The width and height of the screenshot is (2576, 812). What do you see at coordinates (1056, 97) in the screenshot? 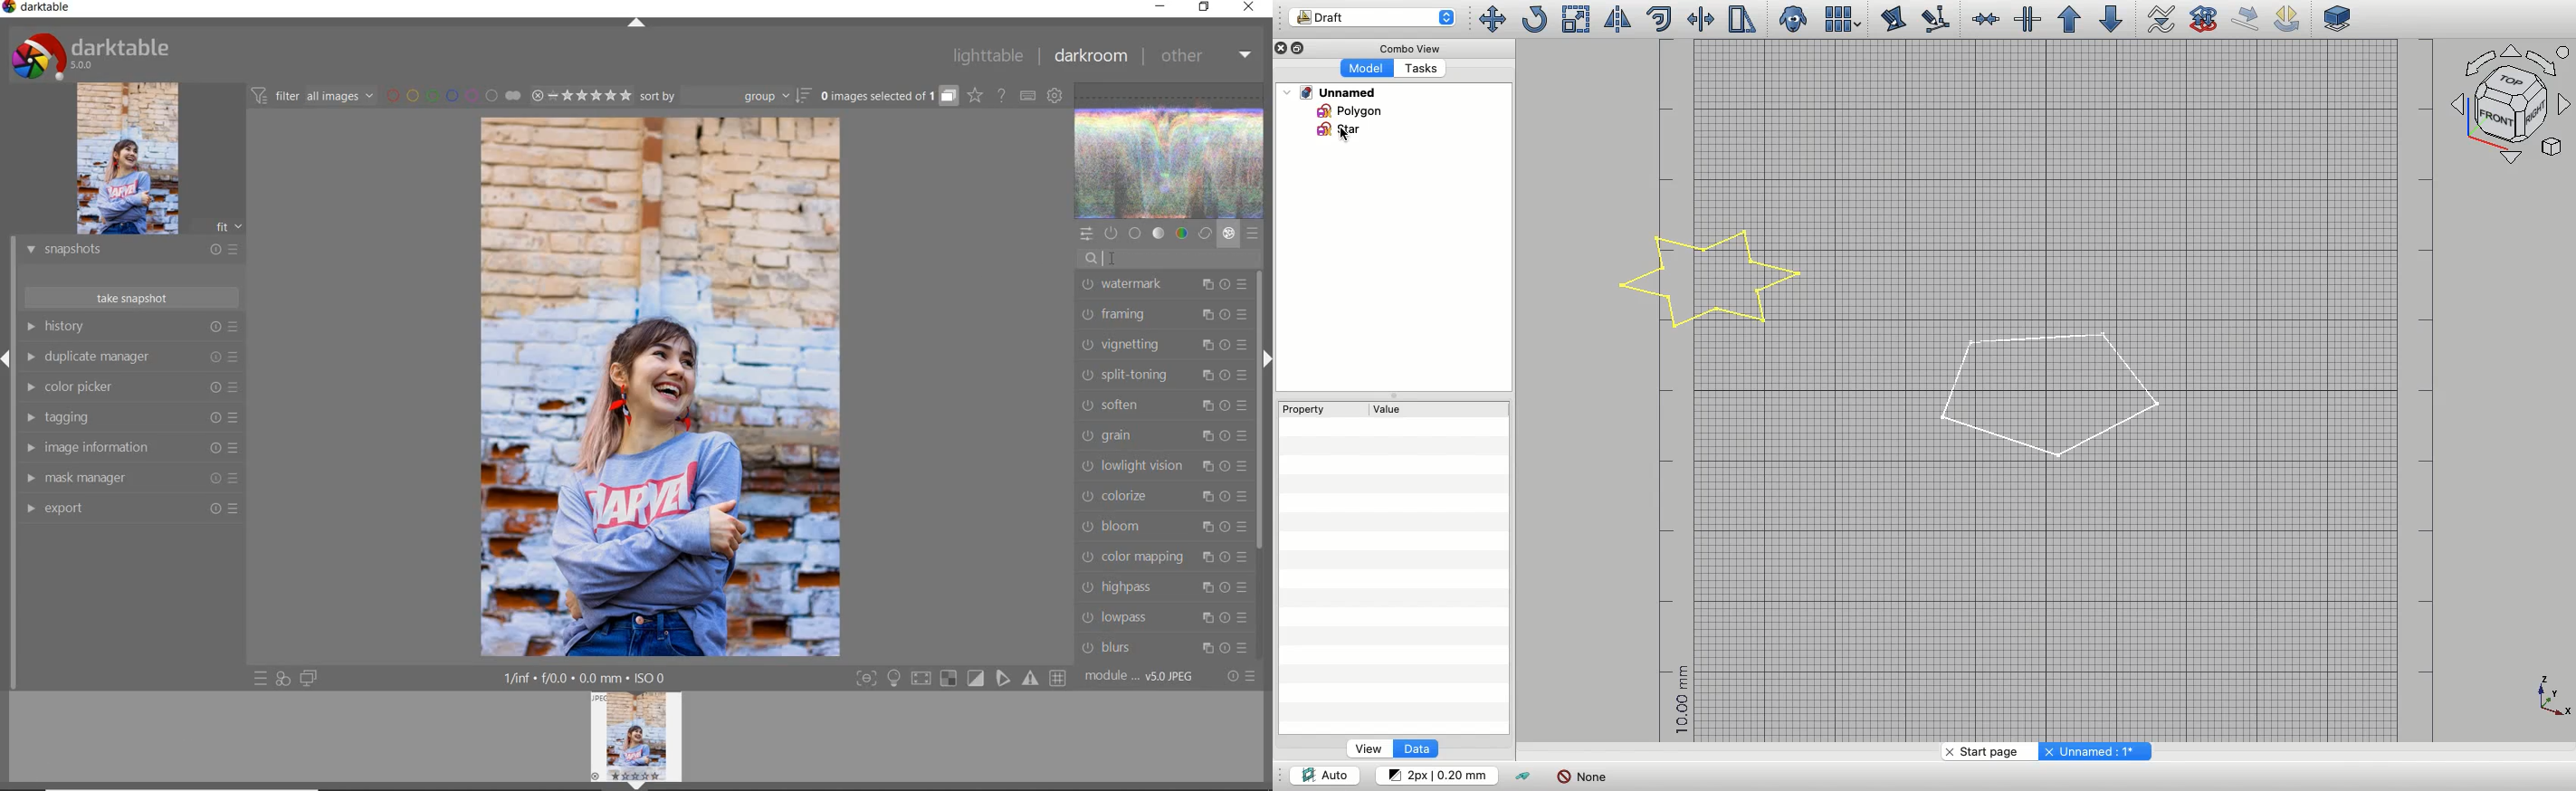
I see `show global preferences` at bounding box center [1056, 97].